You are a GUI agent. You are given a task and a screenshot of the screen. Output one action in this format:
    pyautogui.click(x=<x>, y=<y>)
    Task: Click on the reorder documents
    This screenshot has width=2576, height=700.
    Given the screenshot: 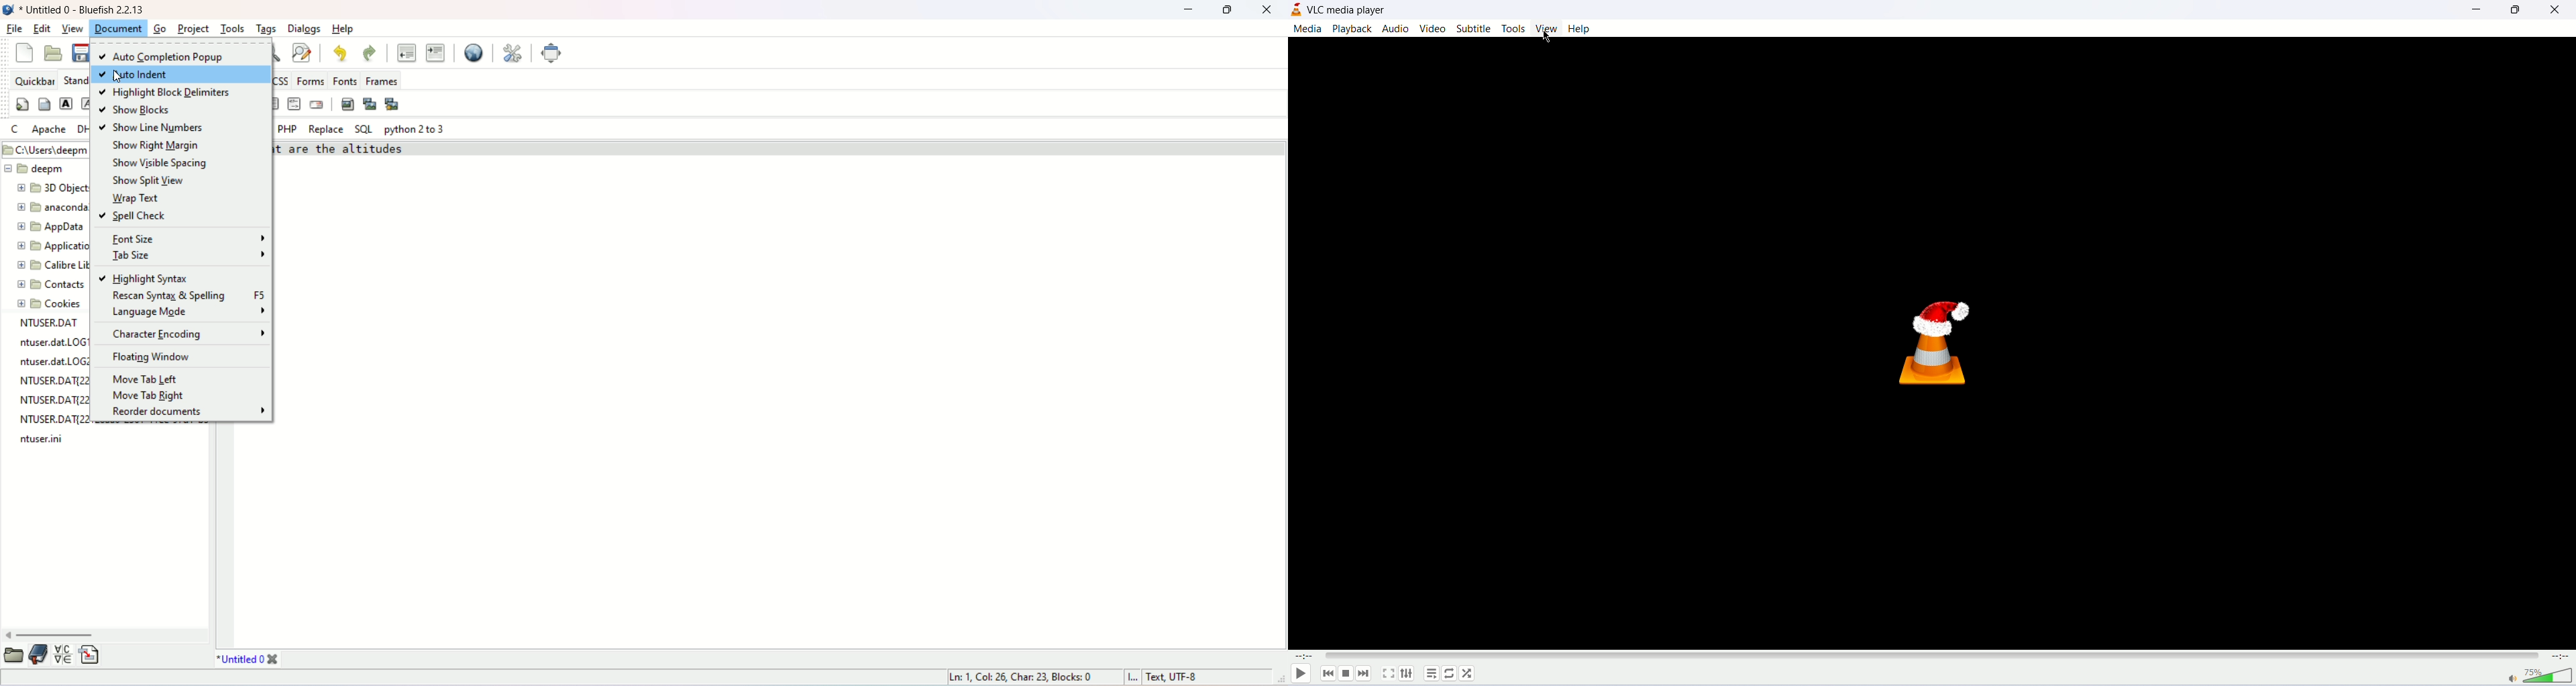 What is the action you would take?
    pyautogui.click(x=187, y=411)
    